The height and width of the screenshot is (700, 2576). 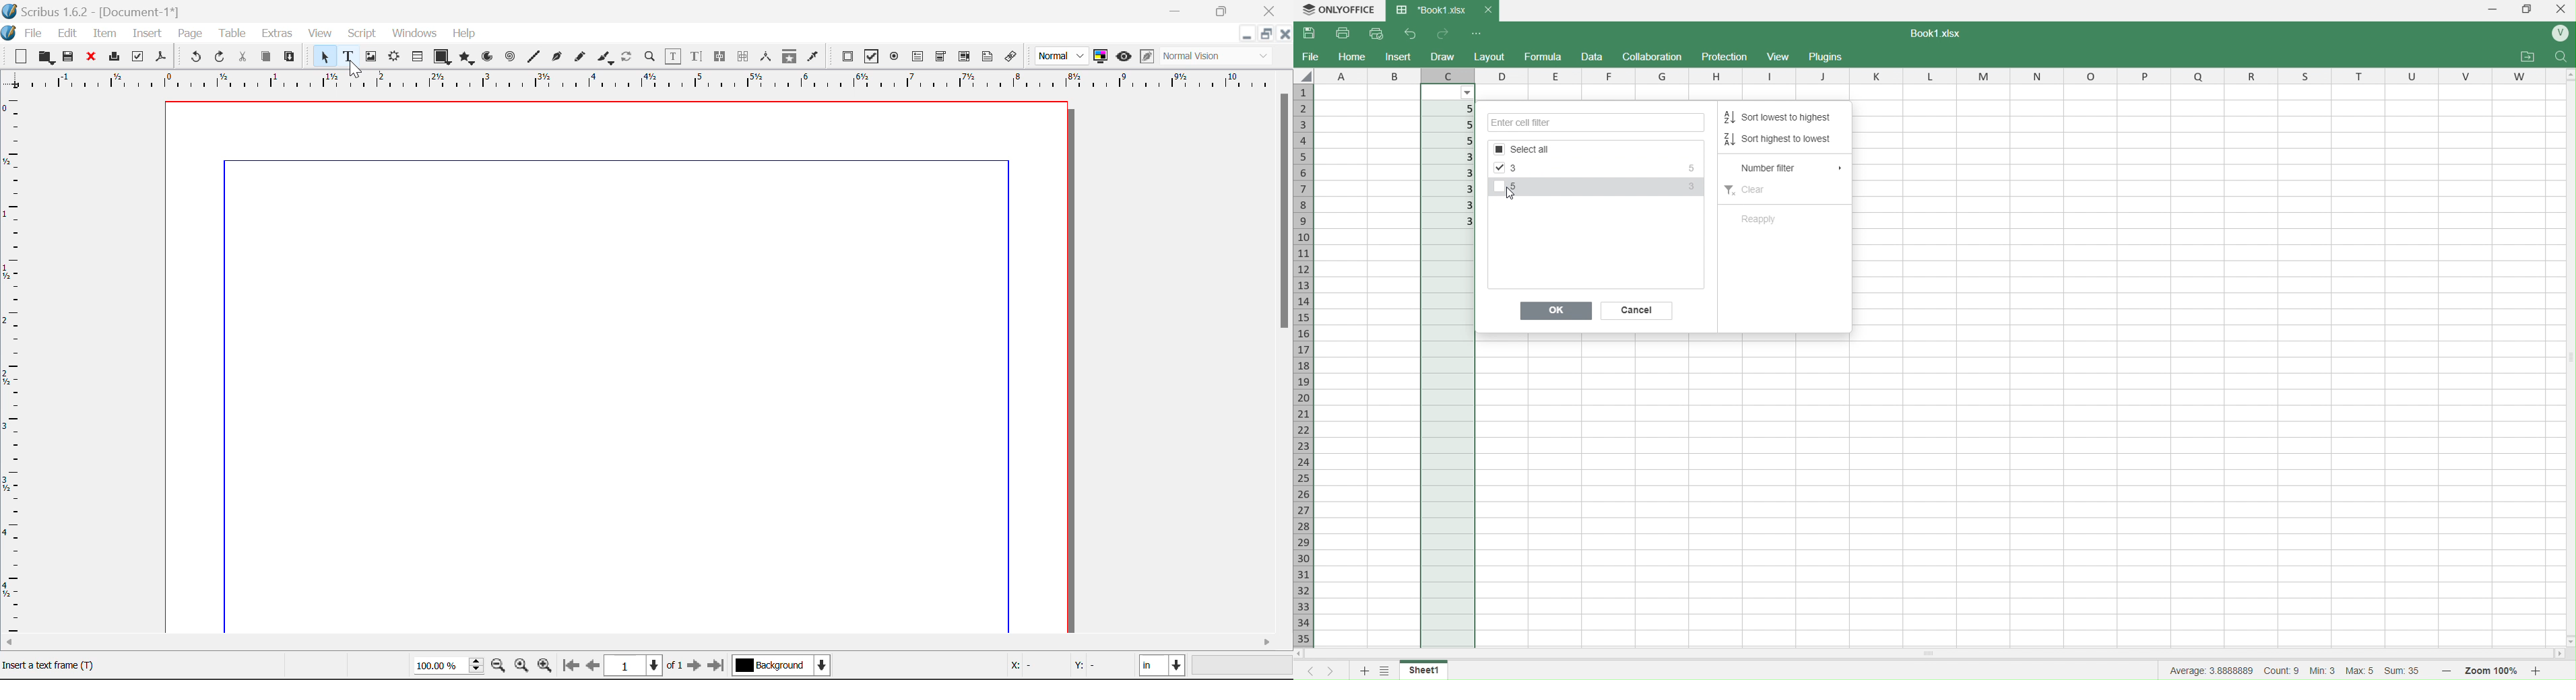 What do you see at coordinates (1341, 9) in the screenshot?
I see `OnlyOffice` at bounding box center [1341, 9].